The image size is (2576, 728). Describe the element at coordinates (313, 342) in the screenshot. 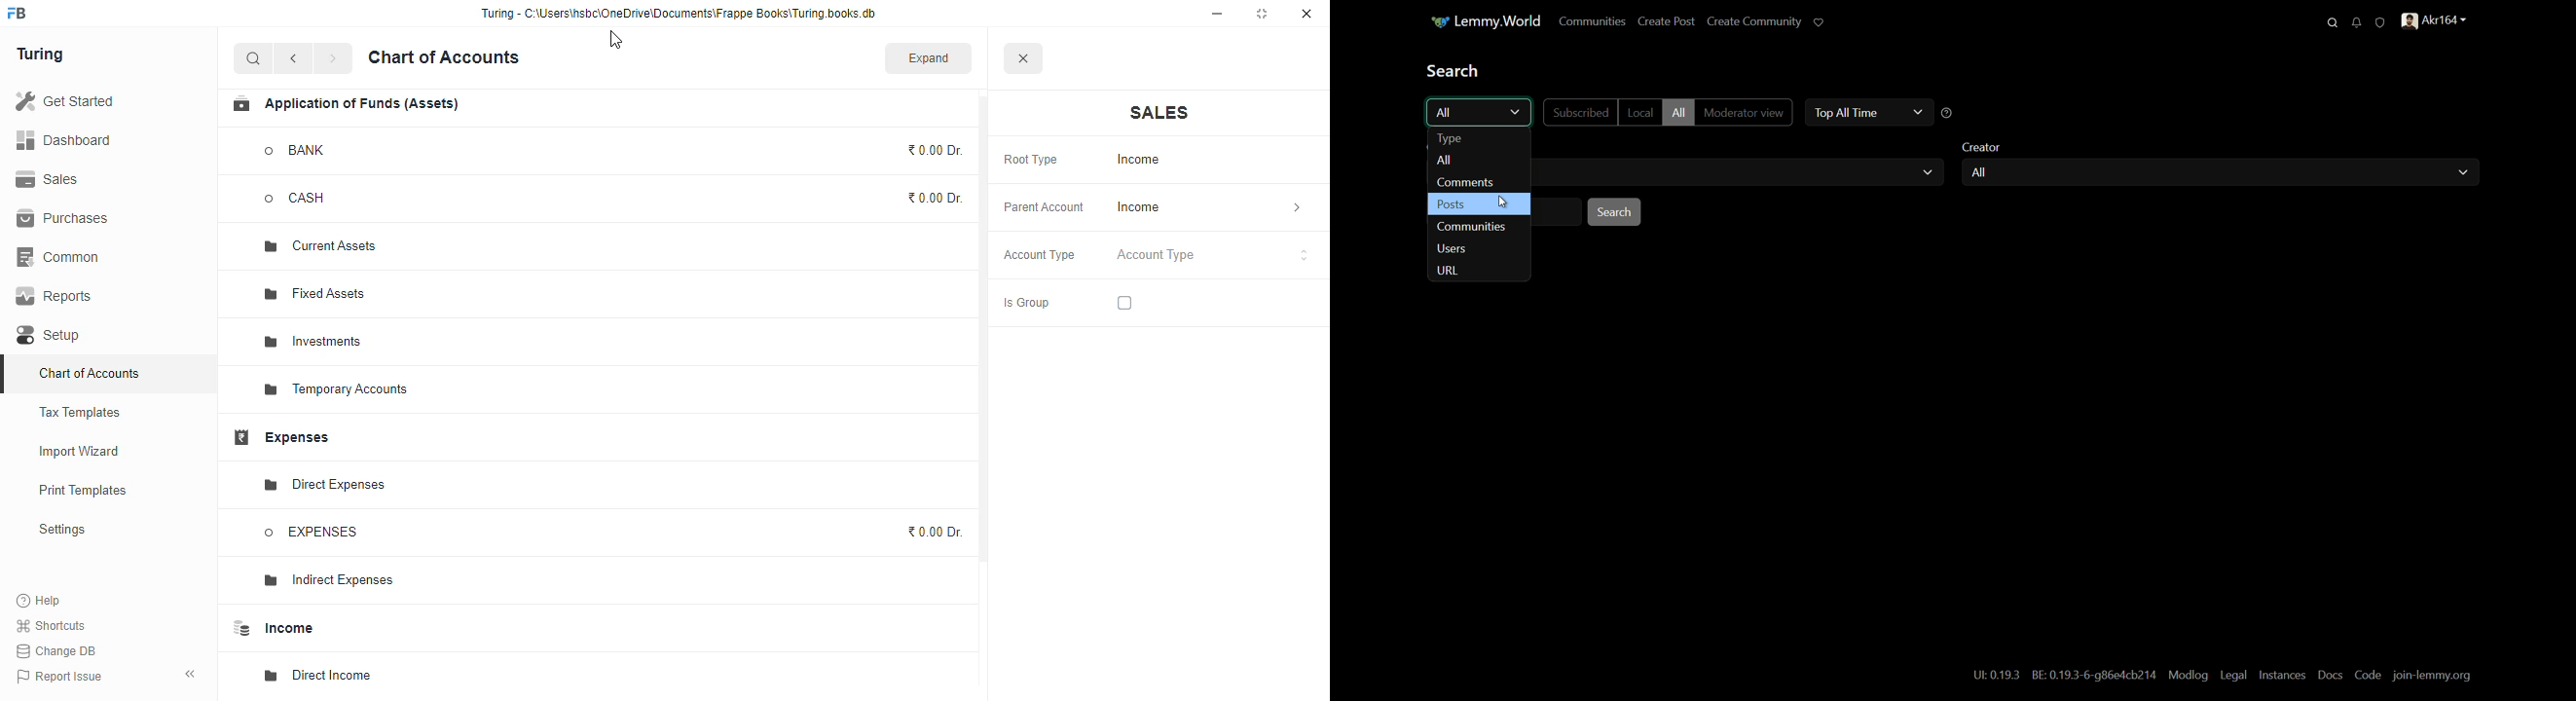

I see `investments` at that location.